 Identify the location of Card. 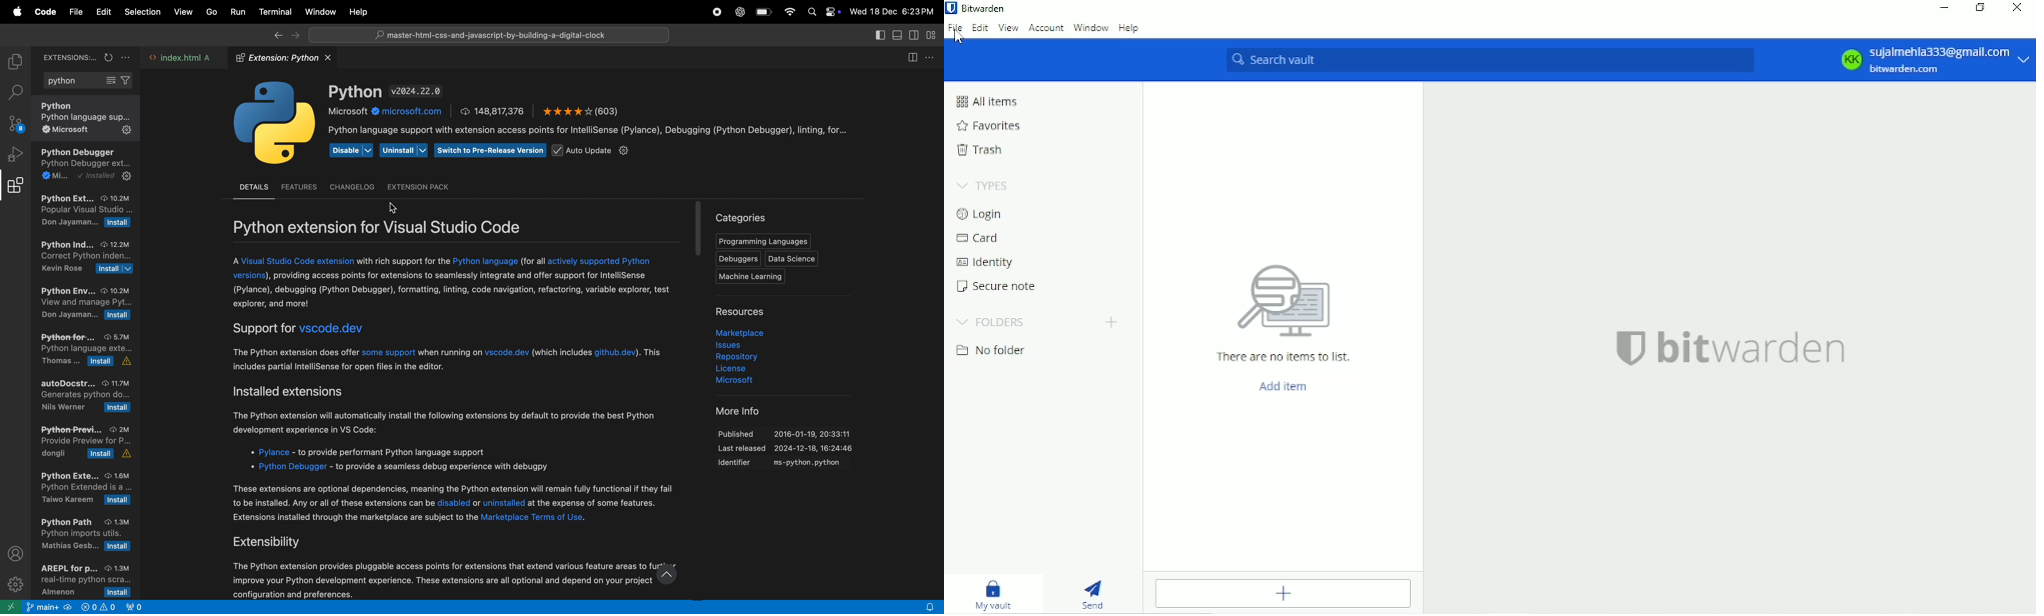
(979, 239).